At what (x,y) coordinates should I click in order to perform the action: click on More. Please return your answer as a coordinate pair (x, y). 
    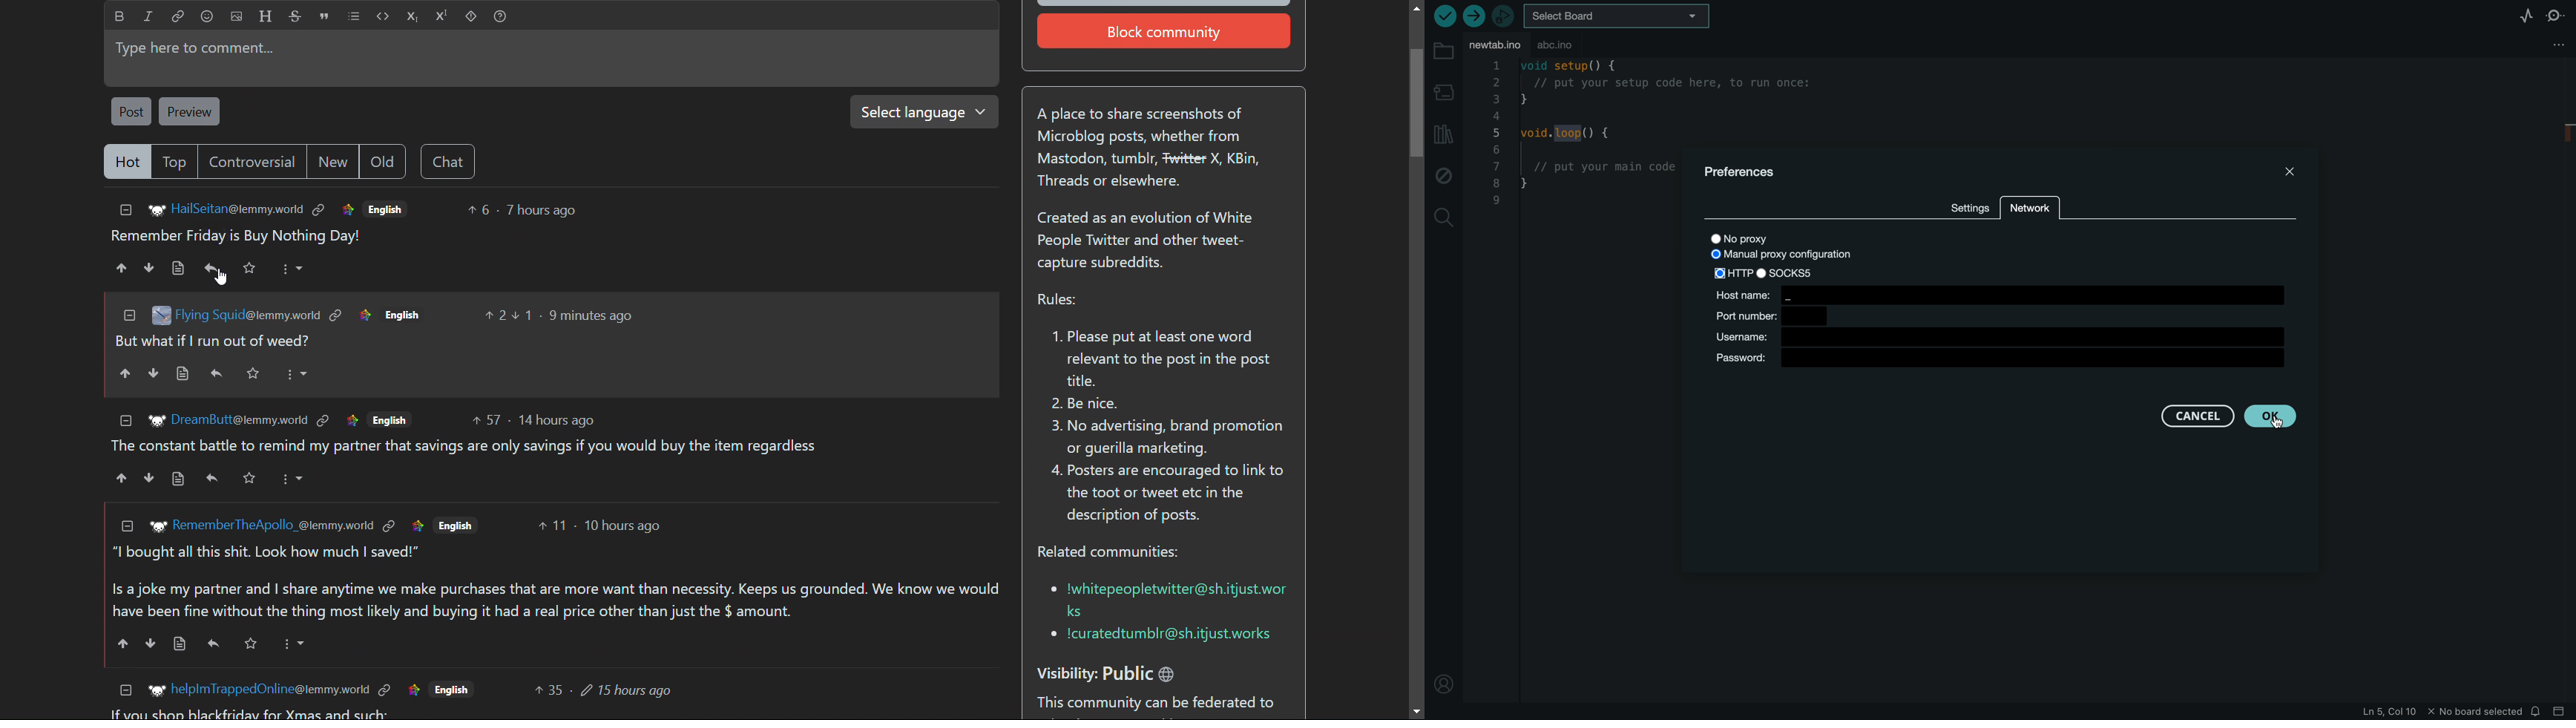
    Looking at the image, I should click on (291, 269).